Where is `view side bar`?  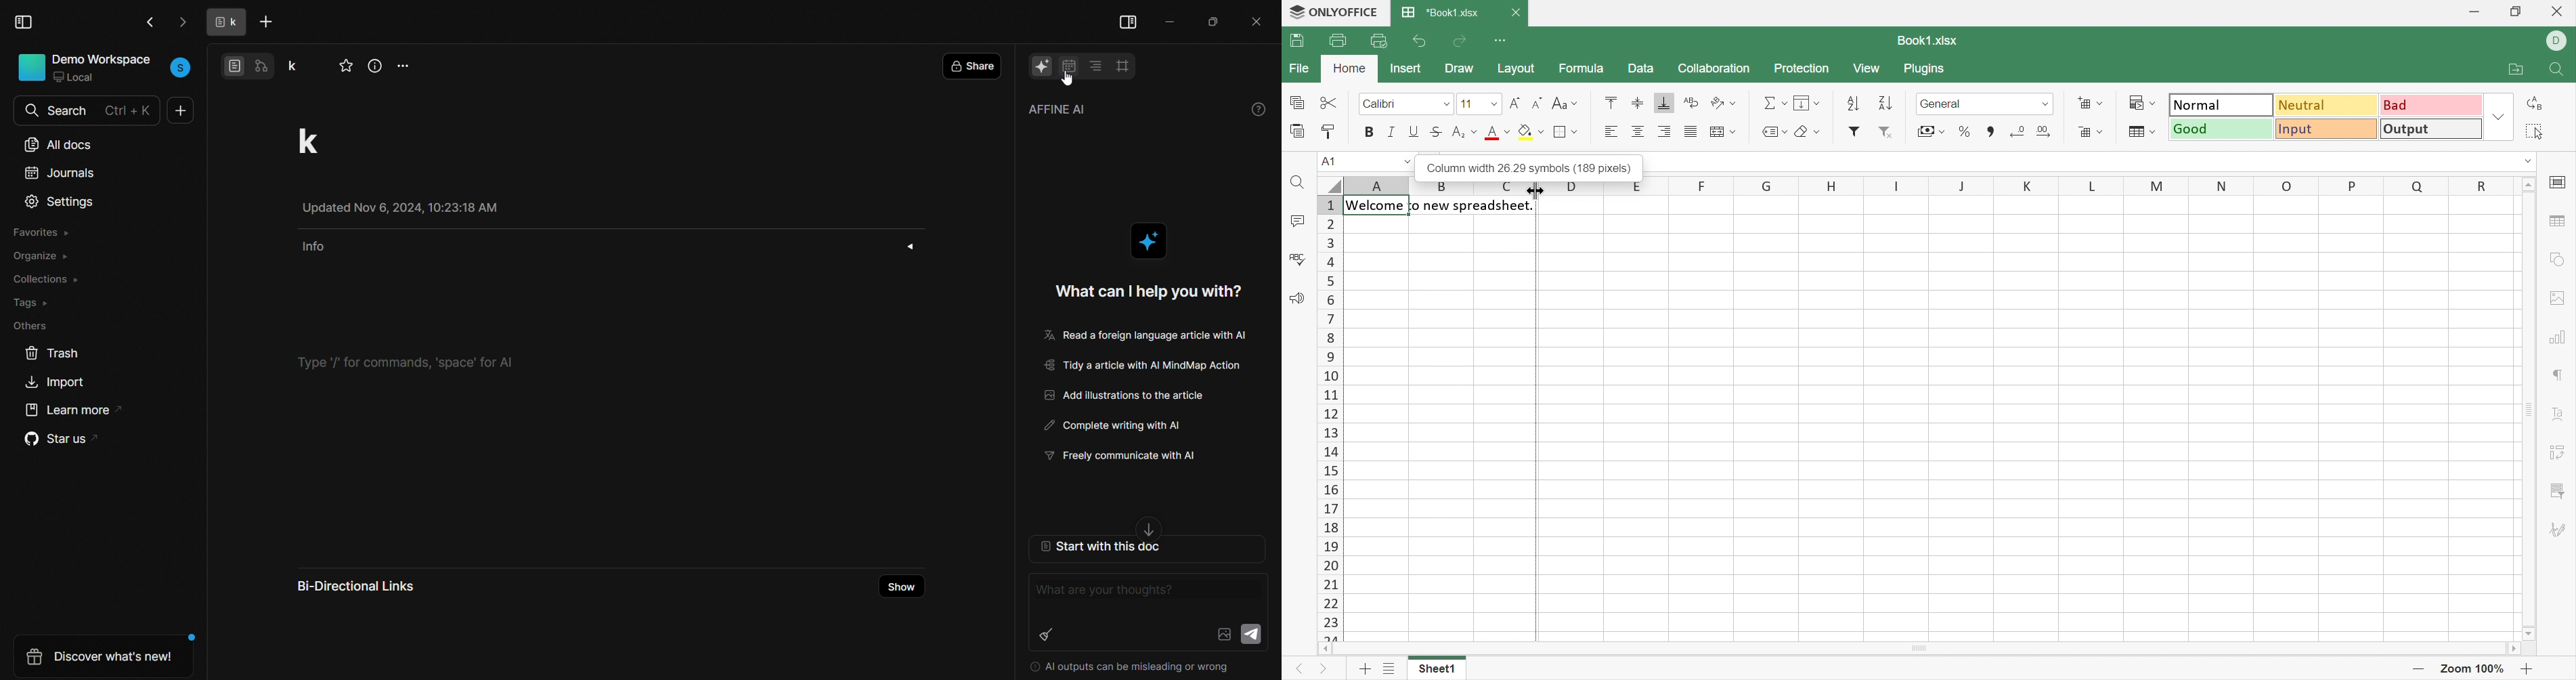 view side bar is located at coordinates (1128, 19).